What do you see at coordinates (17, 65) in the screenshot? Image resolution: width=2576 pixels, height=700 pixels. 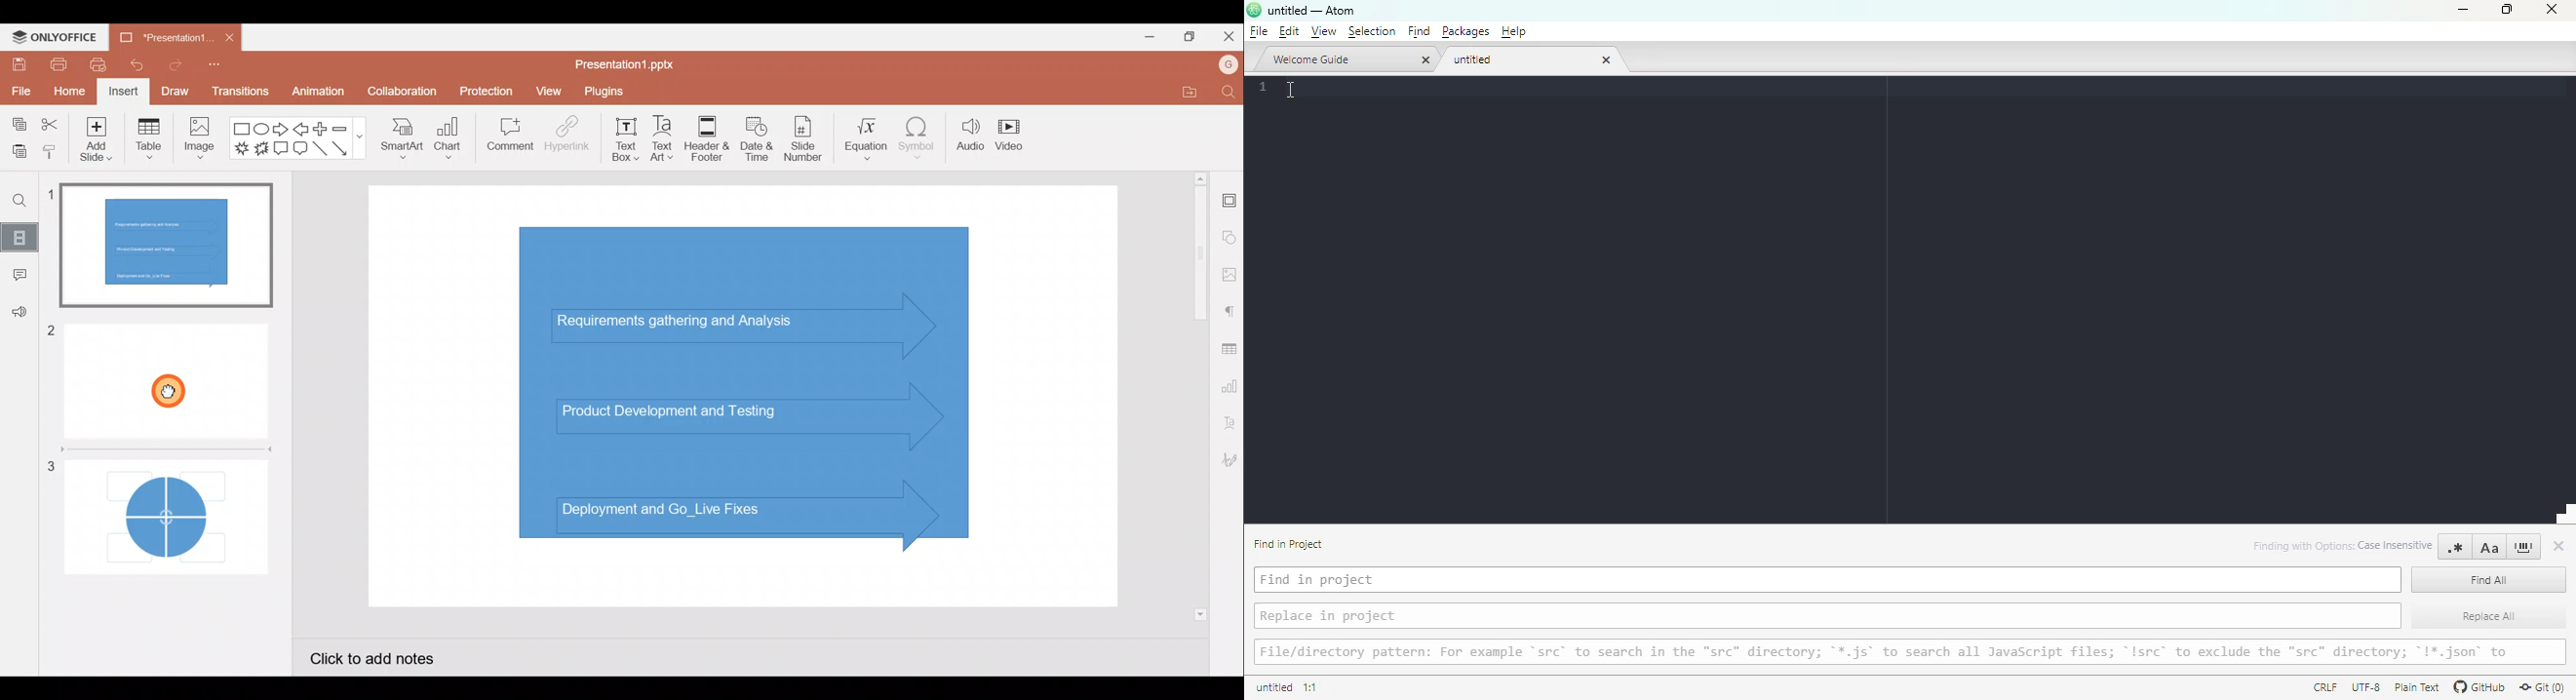 I see `Save` at bounding box center [17, 65].